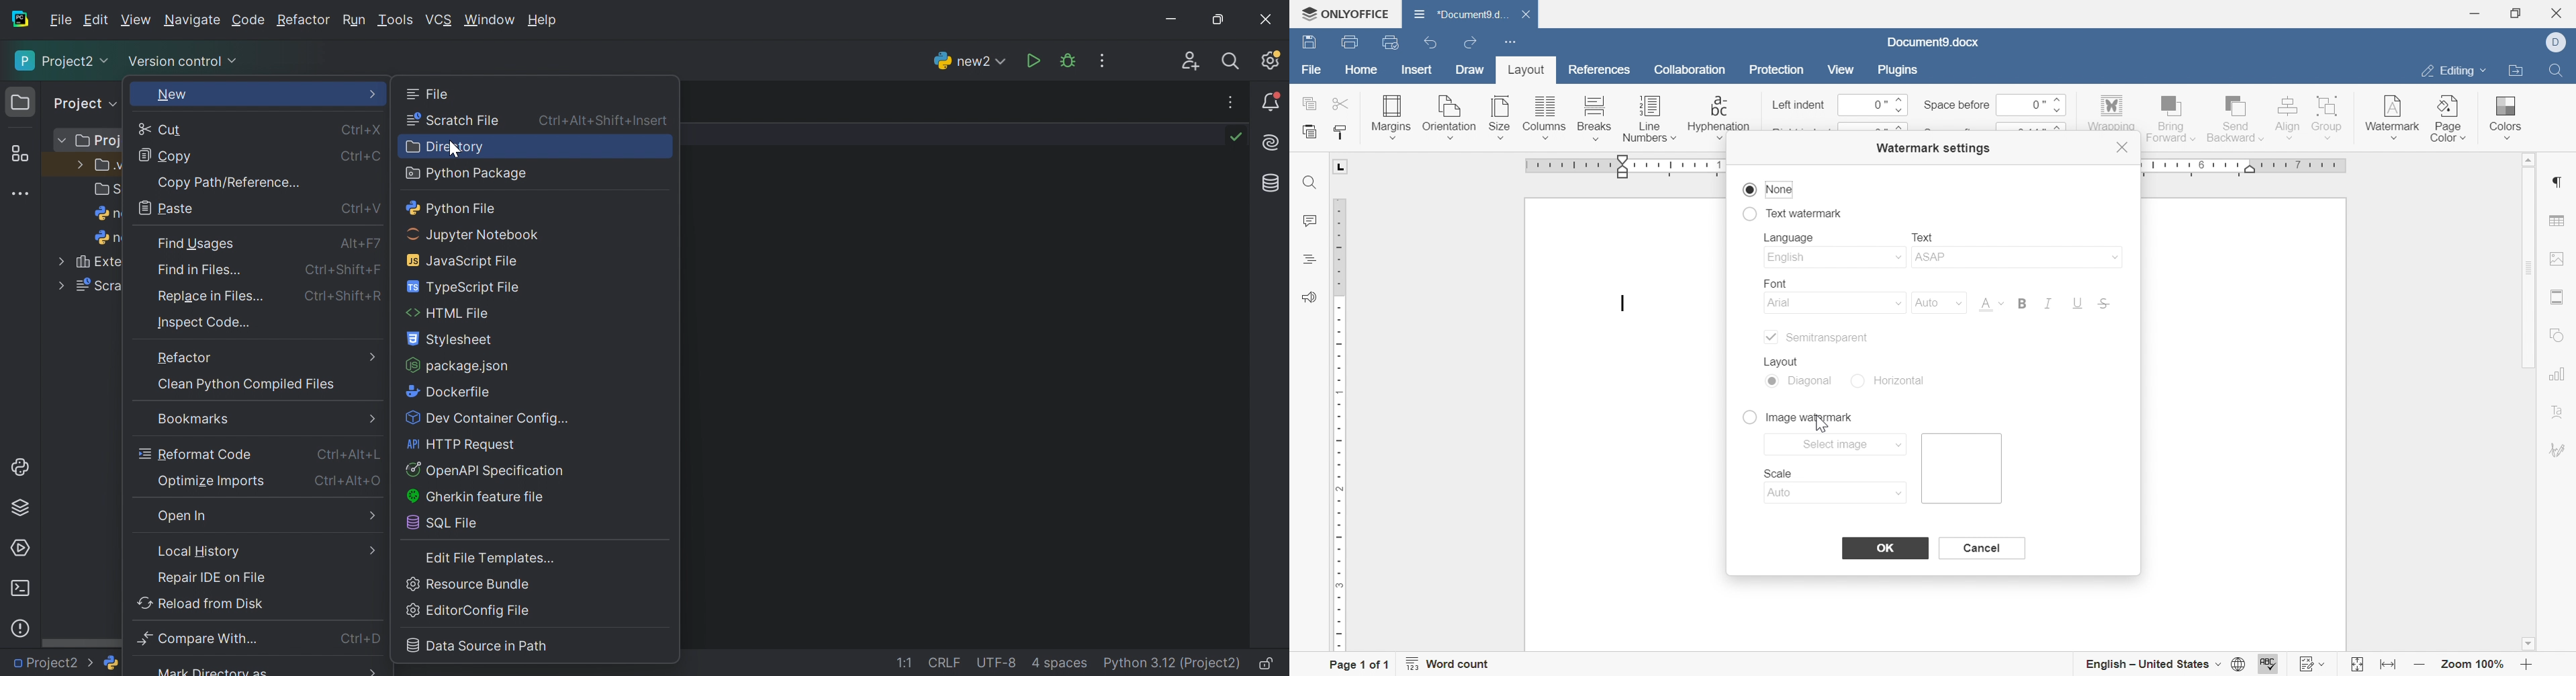 The width and height of the screenshot is (2576, 700). What do you see at coordinates (474, 235) in the screenshot?
I see `Jupyter notebook` at bounding box center [474, 235].